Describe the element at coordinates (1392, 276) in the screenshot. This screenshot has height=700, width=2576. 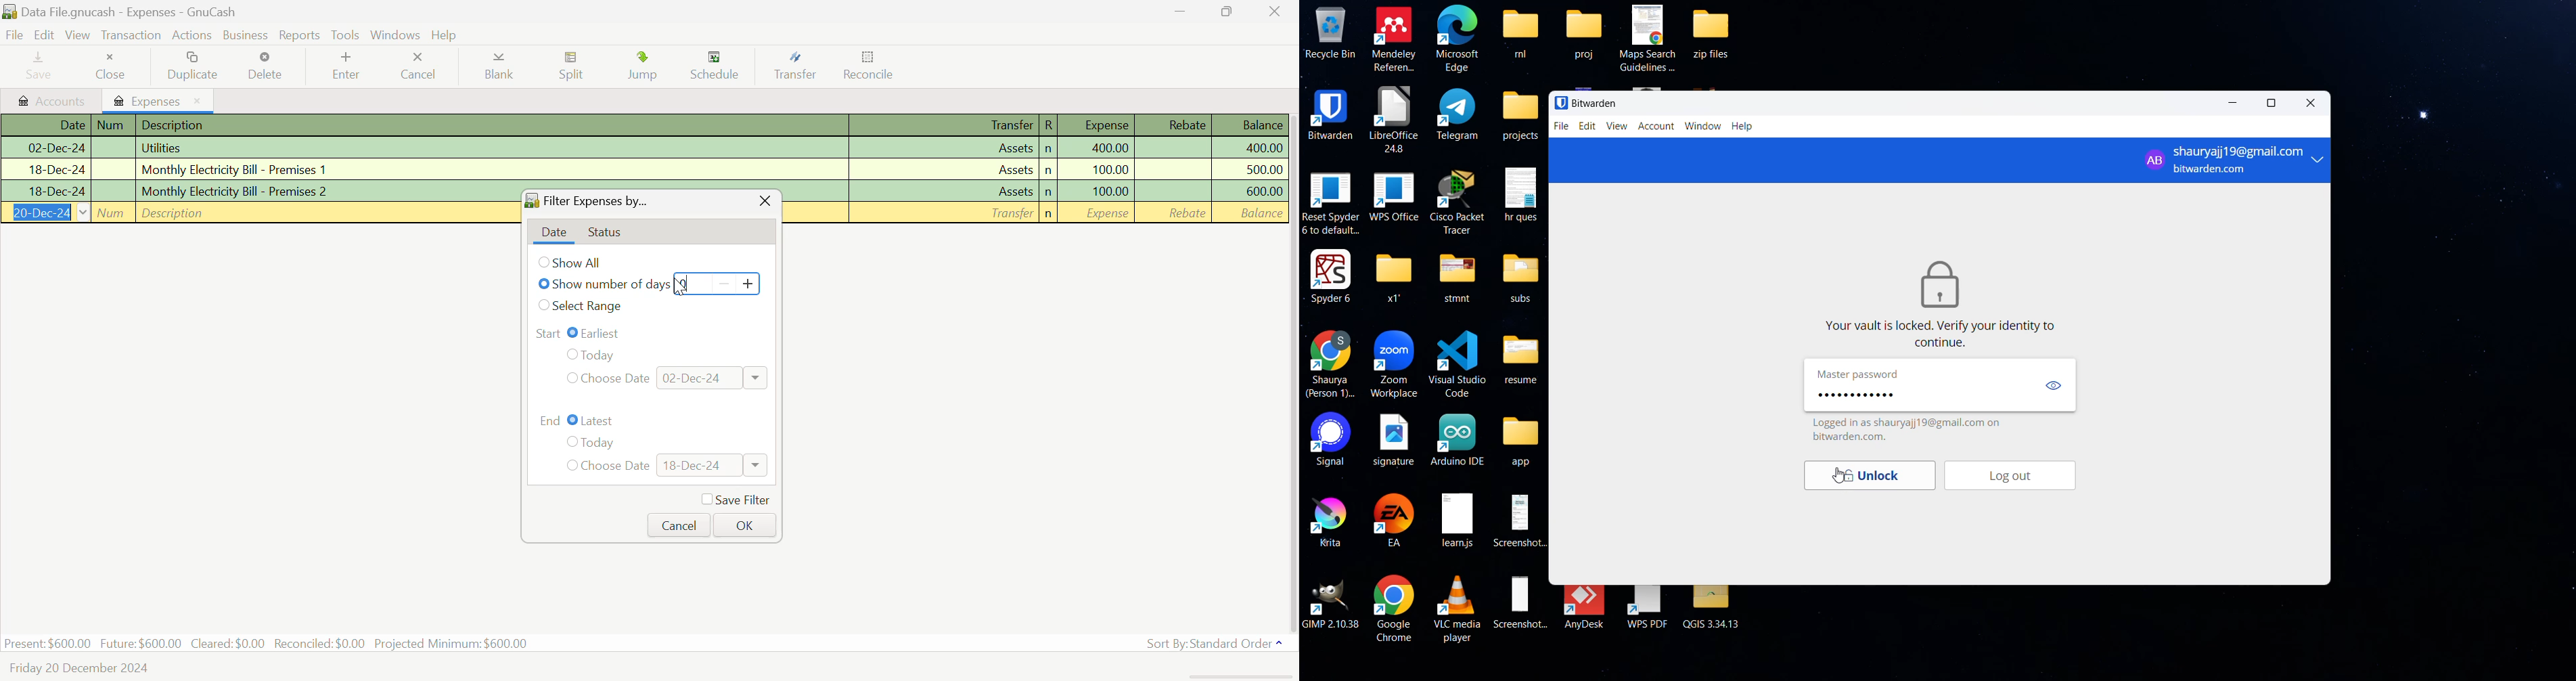
I see `x1"` at that location.